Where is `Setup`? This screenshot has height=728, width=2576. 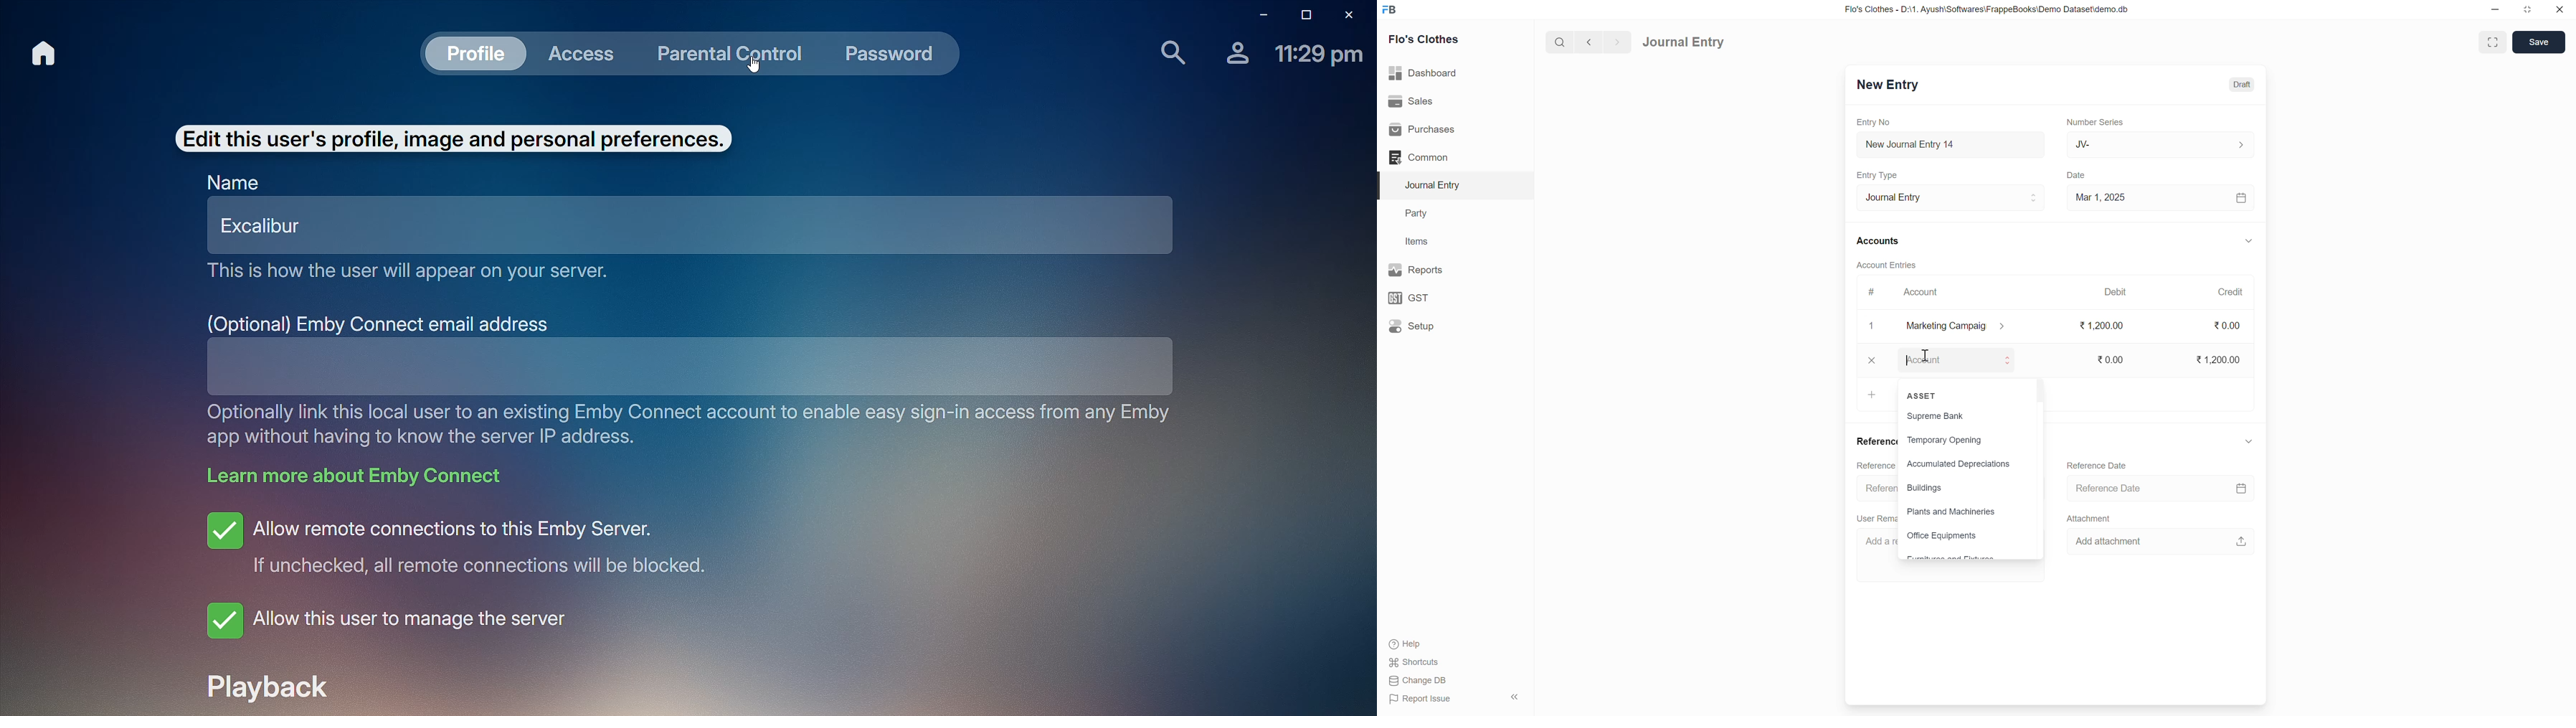
Setup is located at coordinates (1412, 326).